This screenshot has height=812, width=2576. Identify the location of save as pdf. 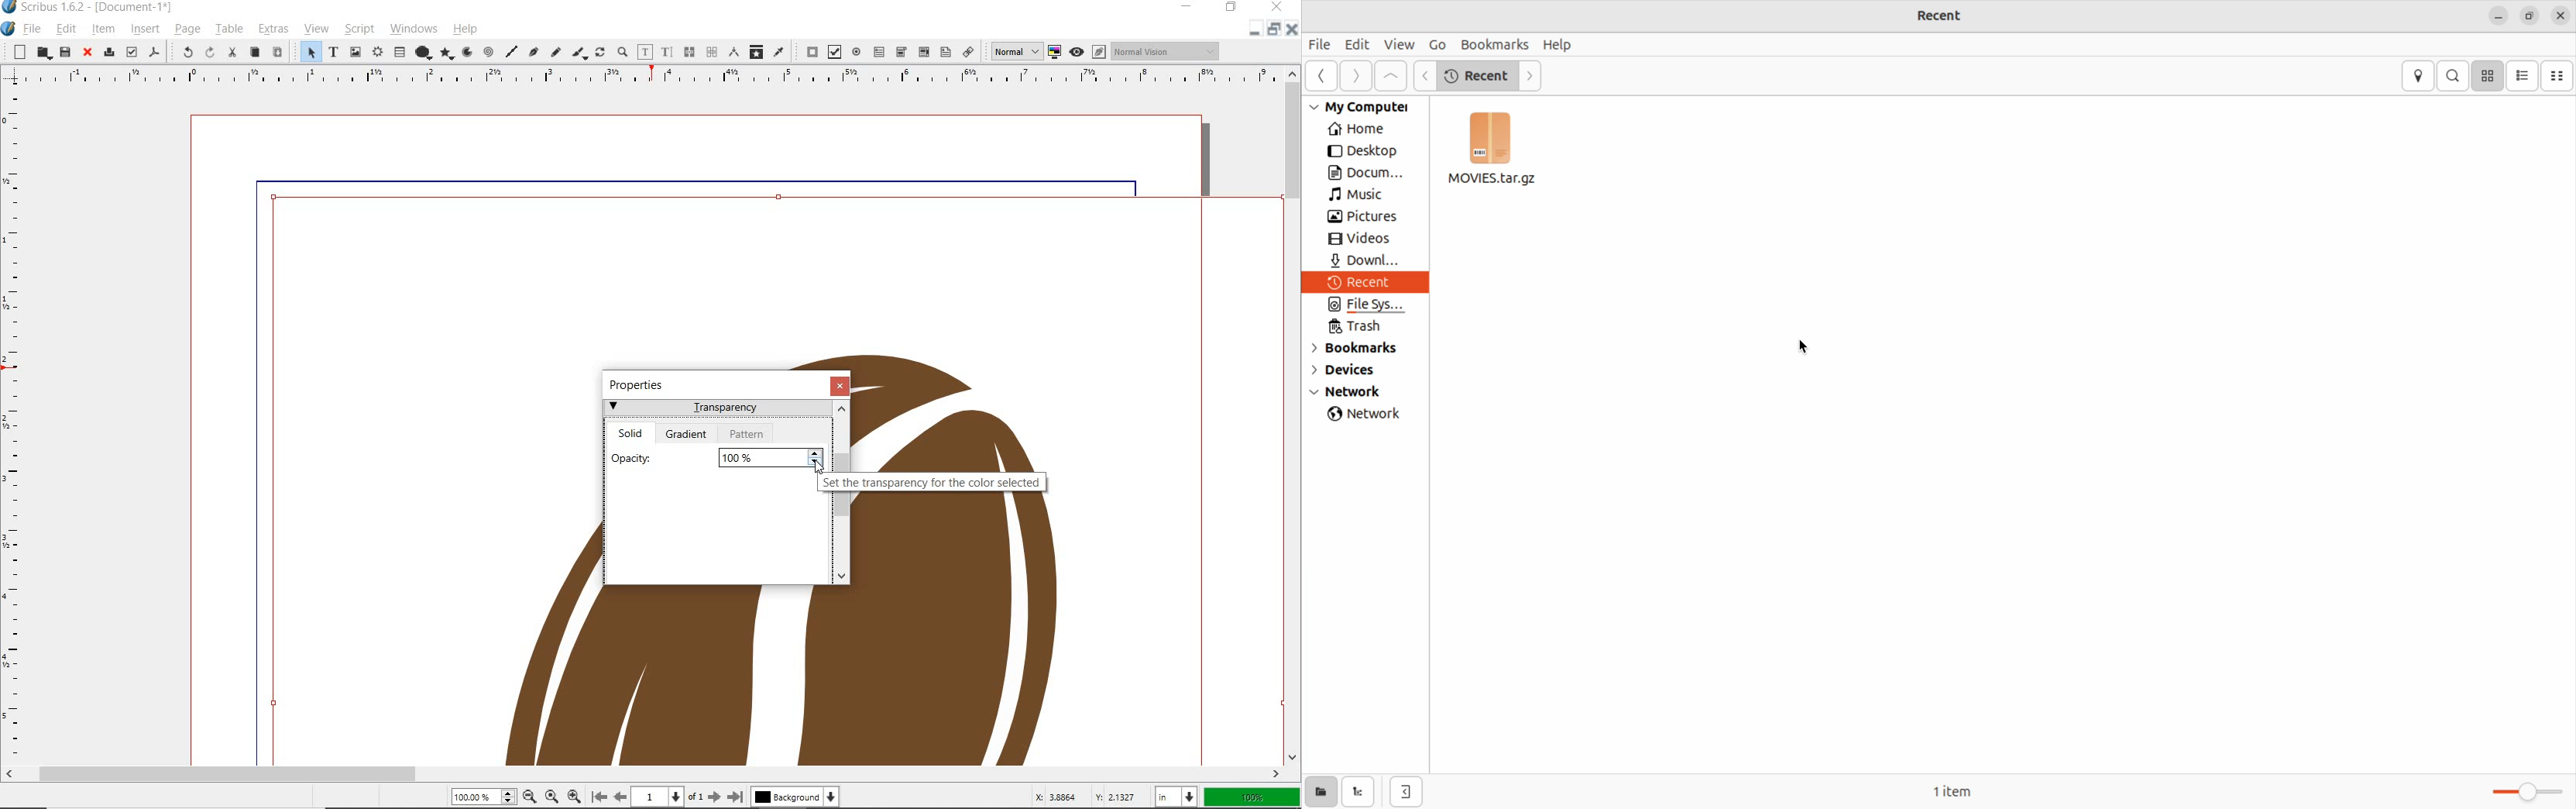
(152, 53).